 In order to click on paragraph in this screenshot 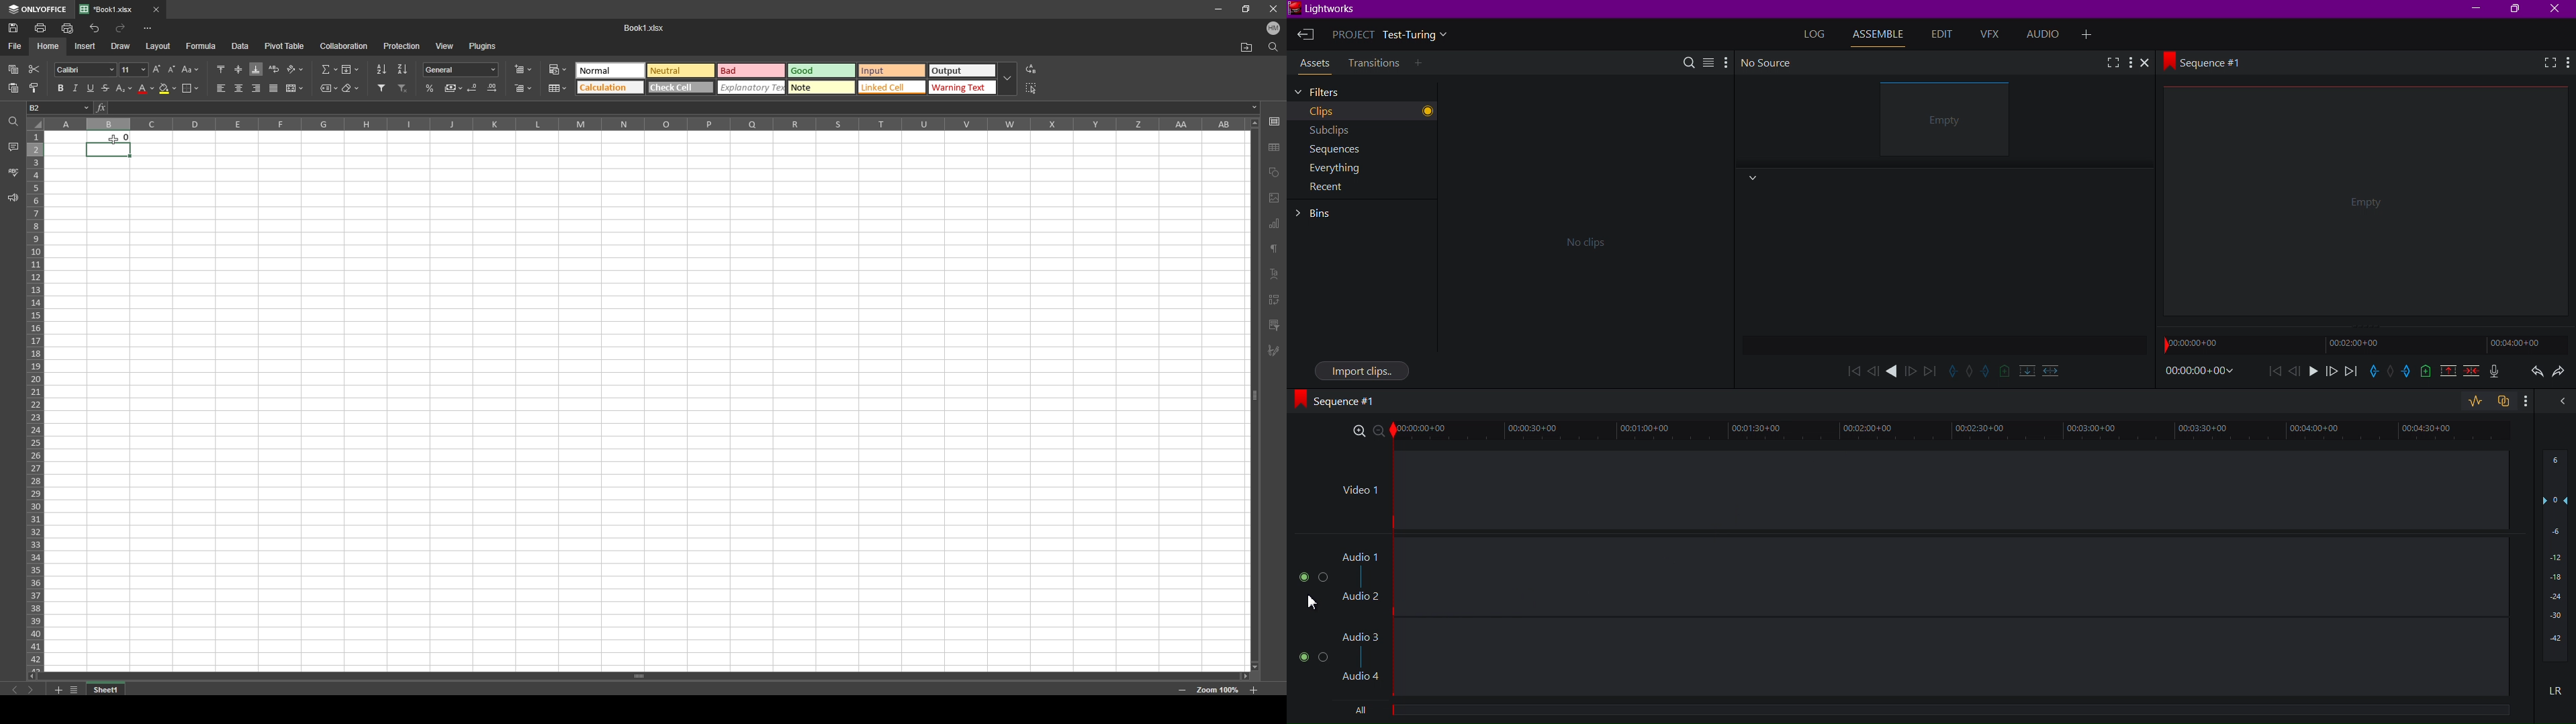, I will do `click(1276, 247)`.